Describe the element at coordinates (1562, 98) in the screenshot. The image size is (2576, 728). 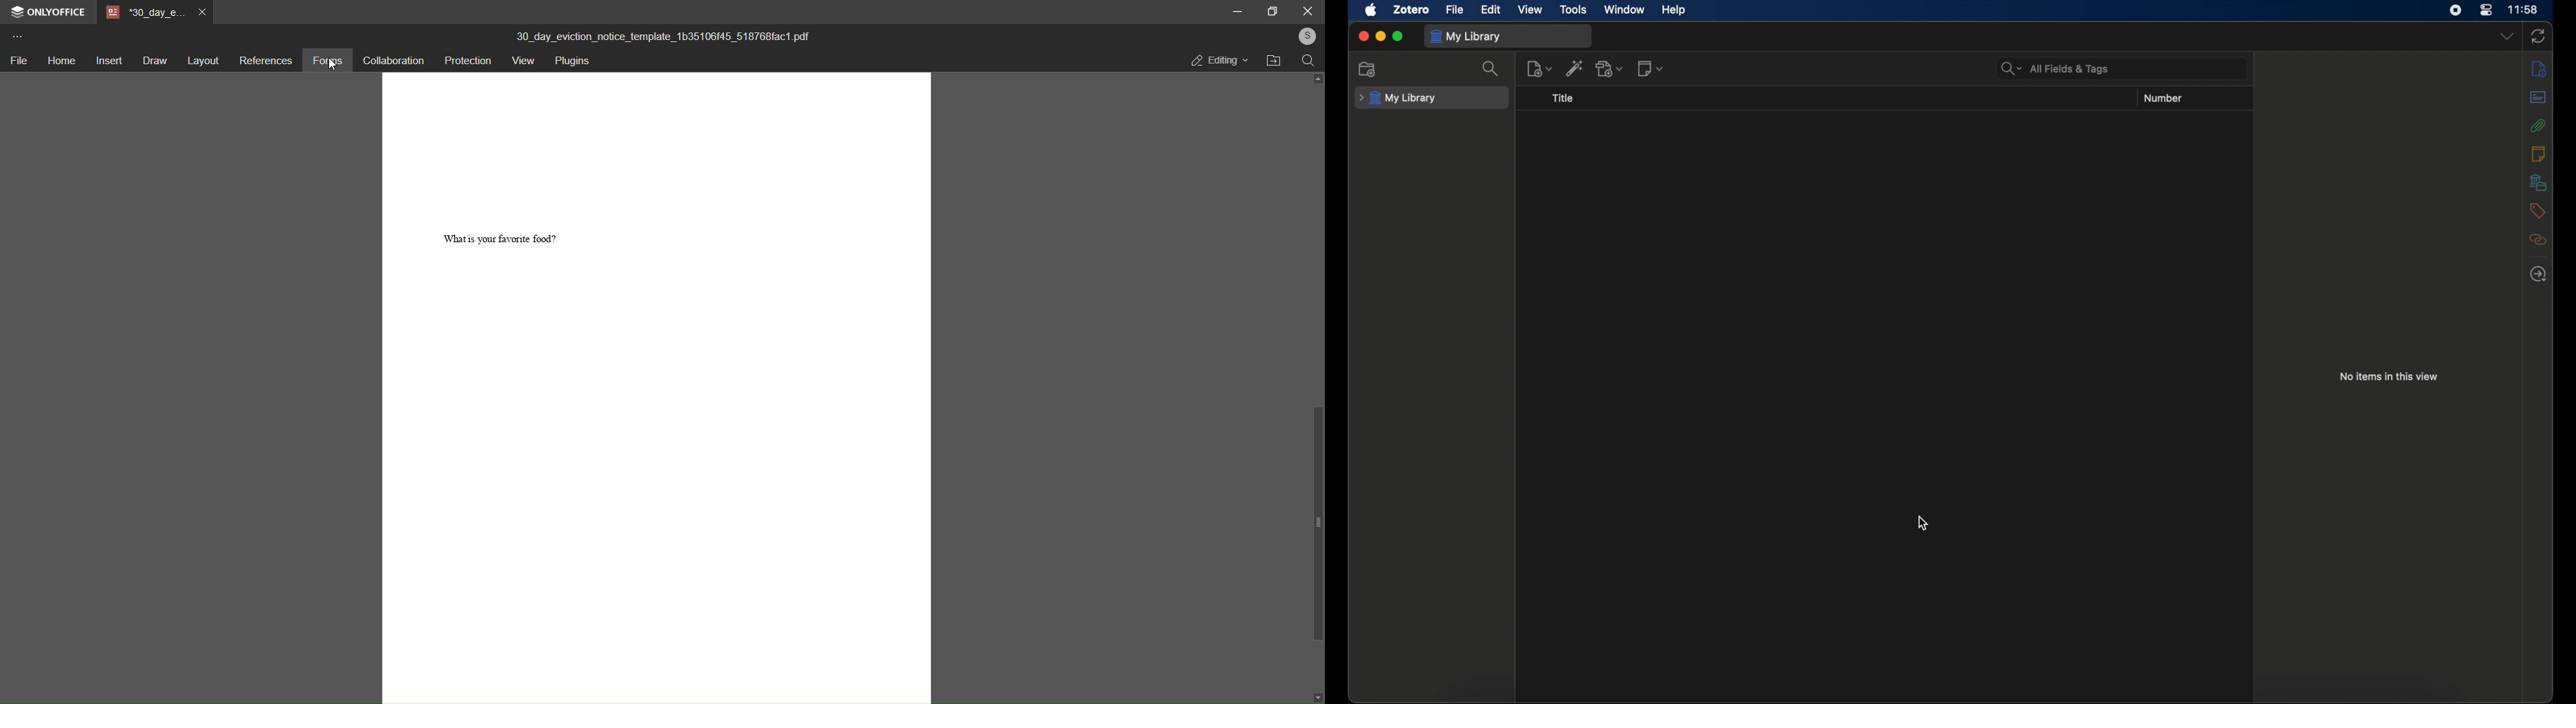
I see `title` at that location.